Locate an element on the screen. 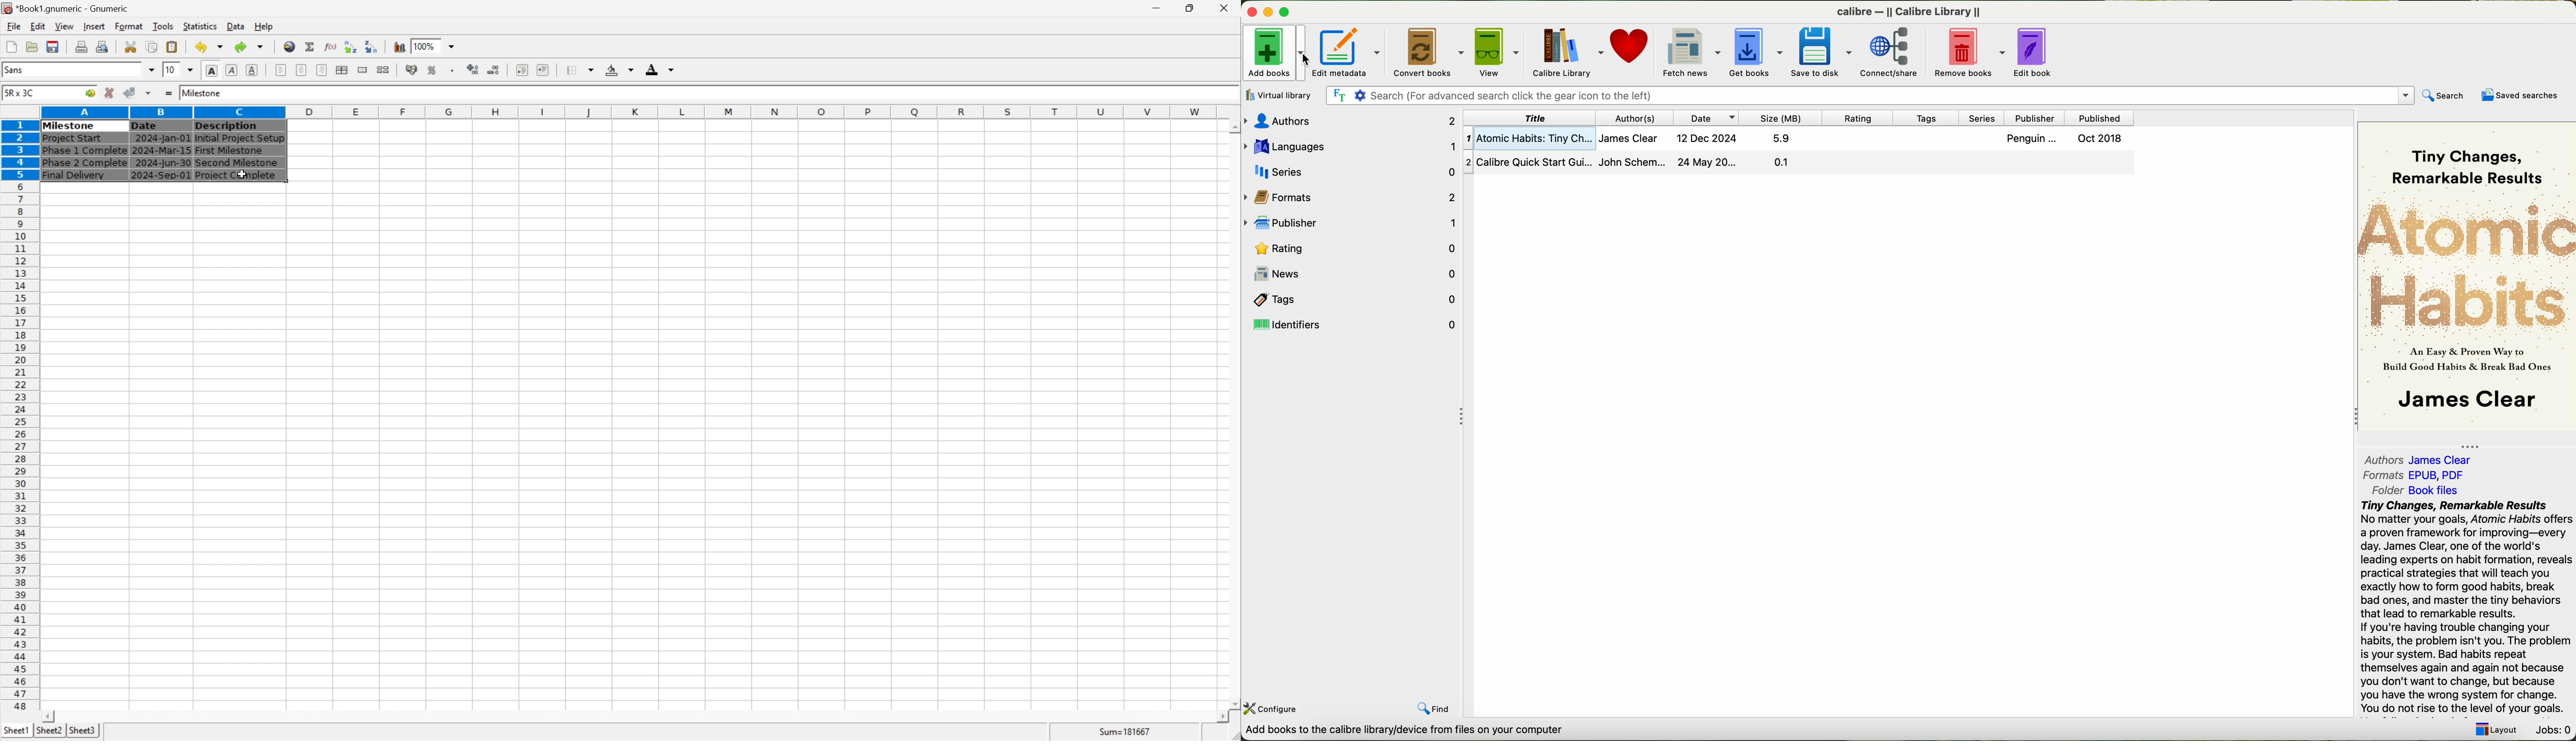  create a new workbook is located at coordinates (11, 48).